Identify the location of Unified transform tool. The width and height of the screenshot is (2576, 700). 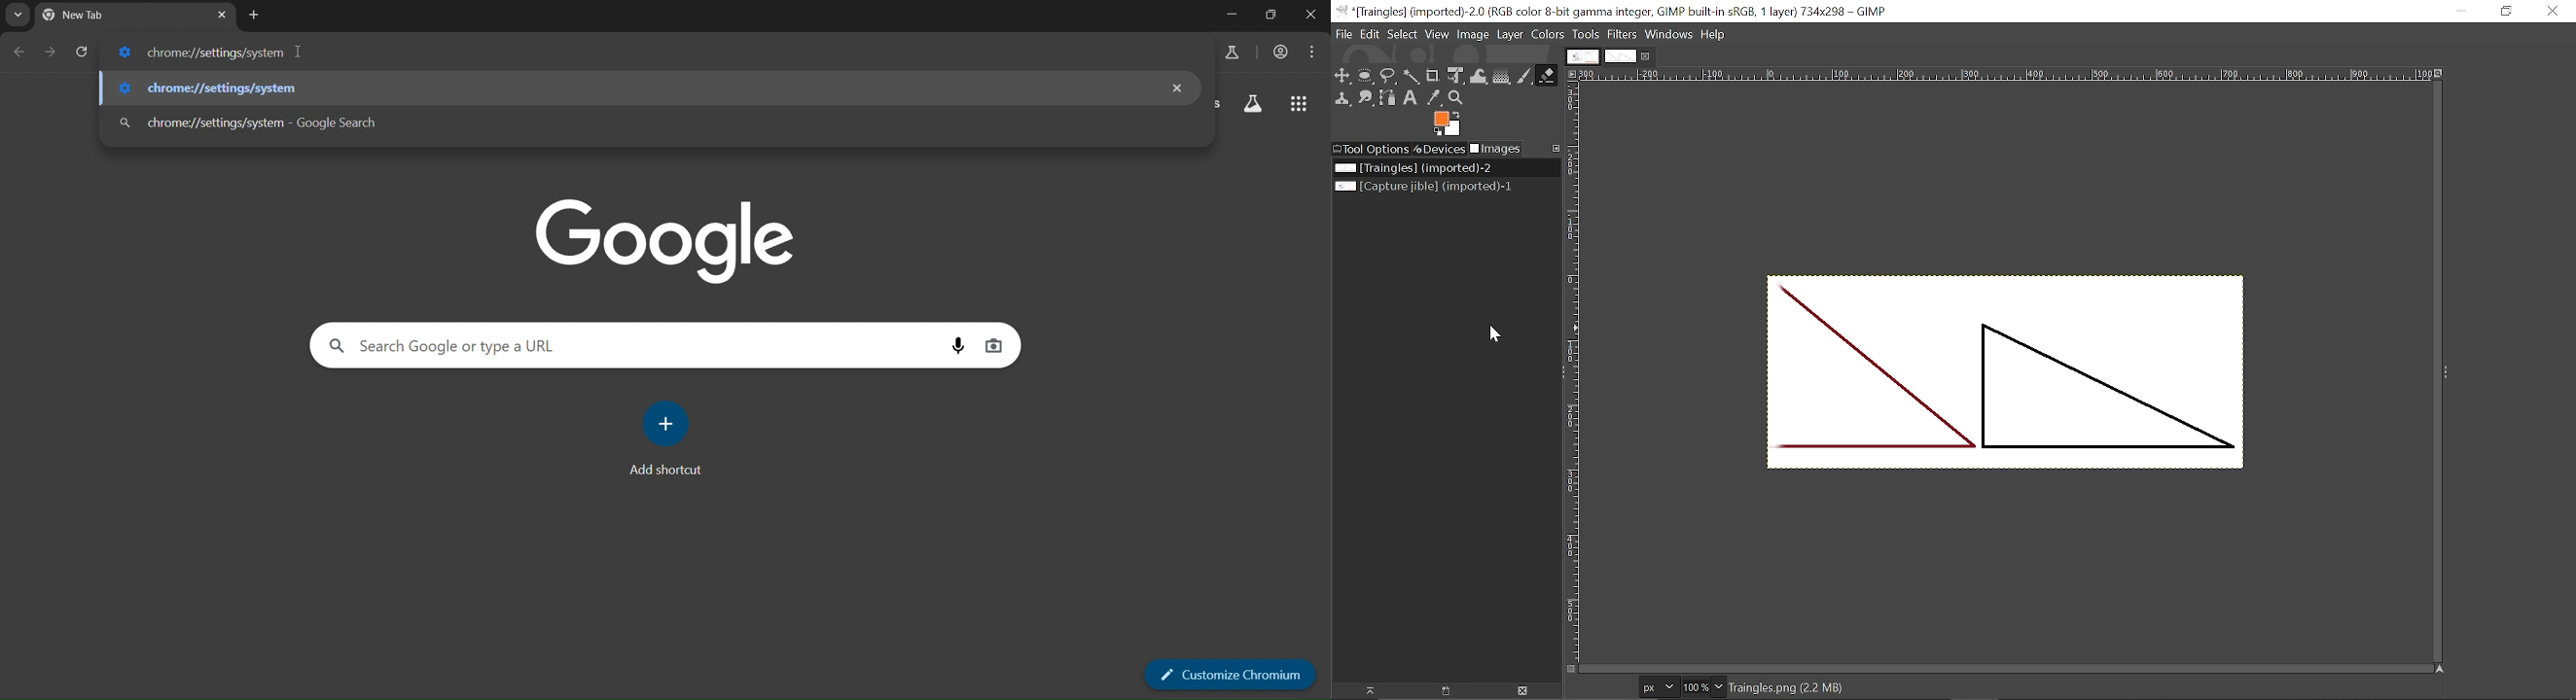
(1454, 76).